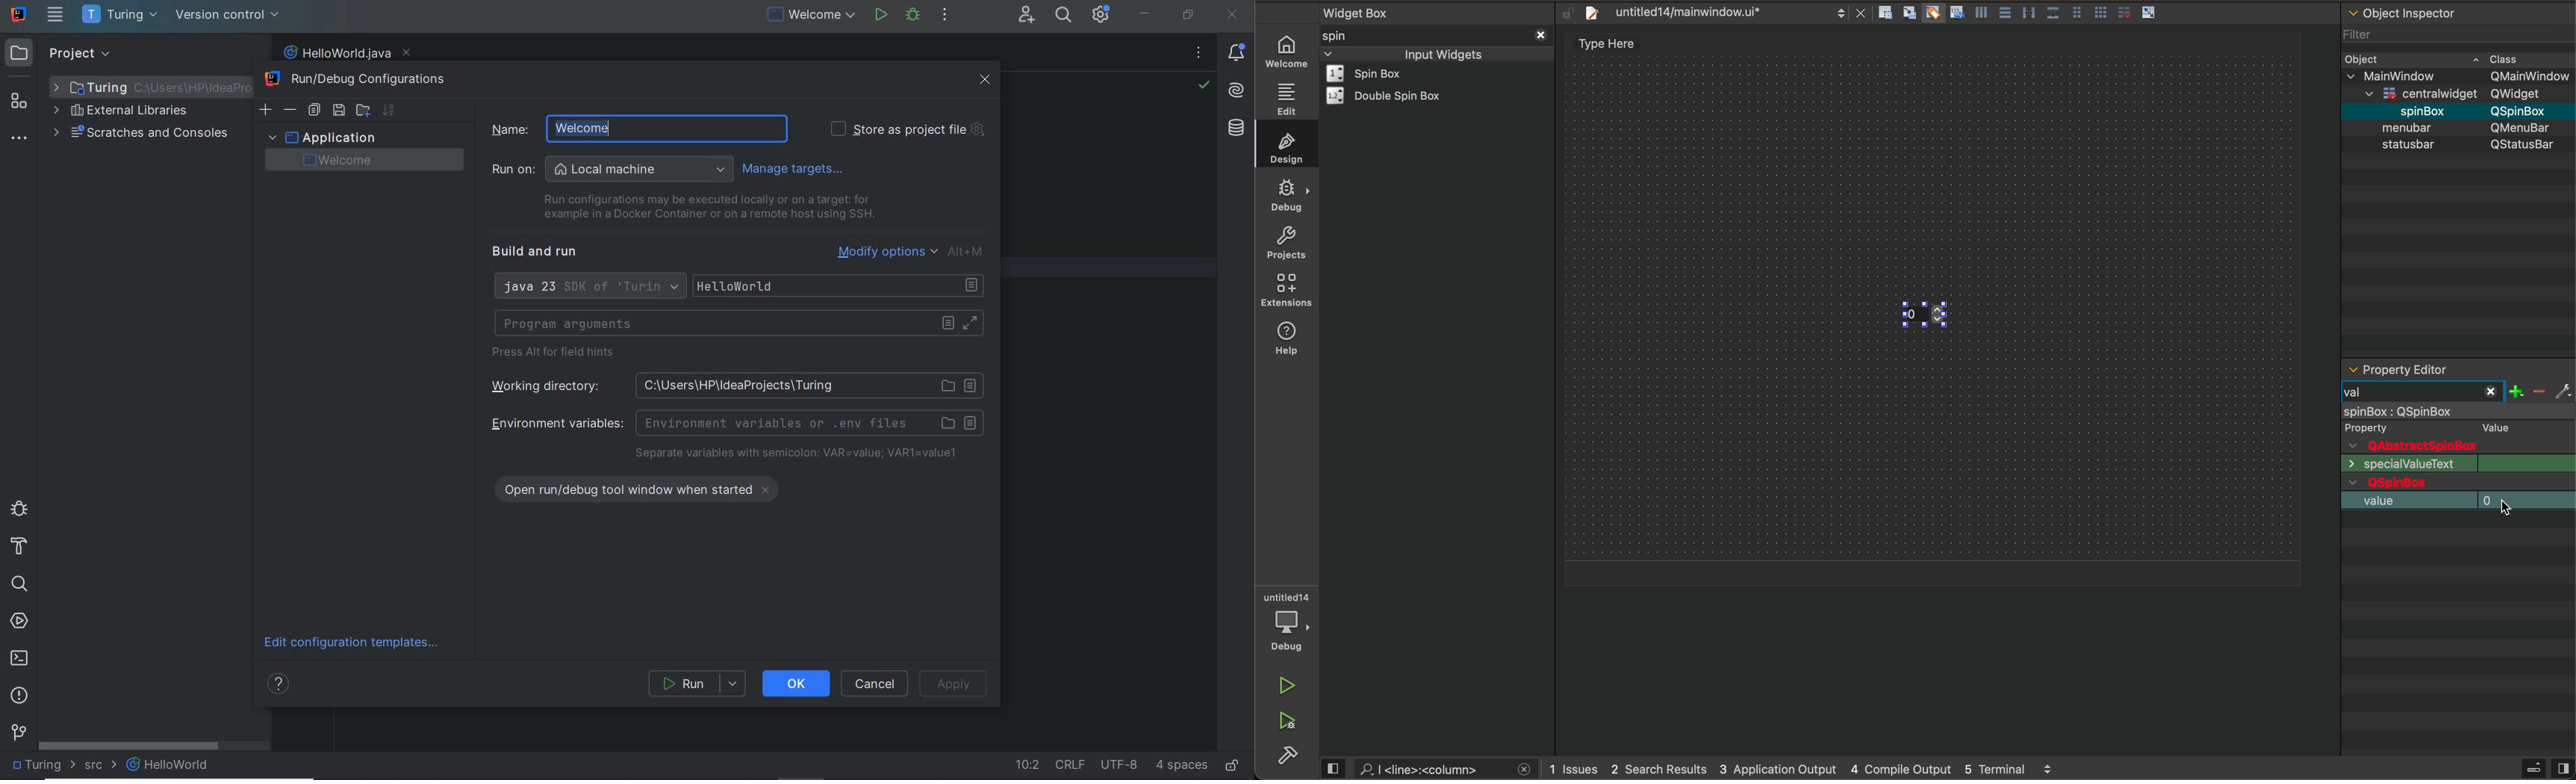 The image size is (2576, 784). What do you see at coordinates (1189, 14) in the screenshot?
I see `RESTORE DOWN` at bounding box center [1189, 14].